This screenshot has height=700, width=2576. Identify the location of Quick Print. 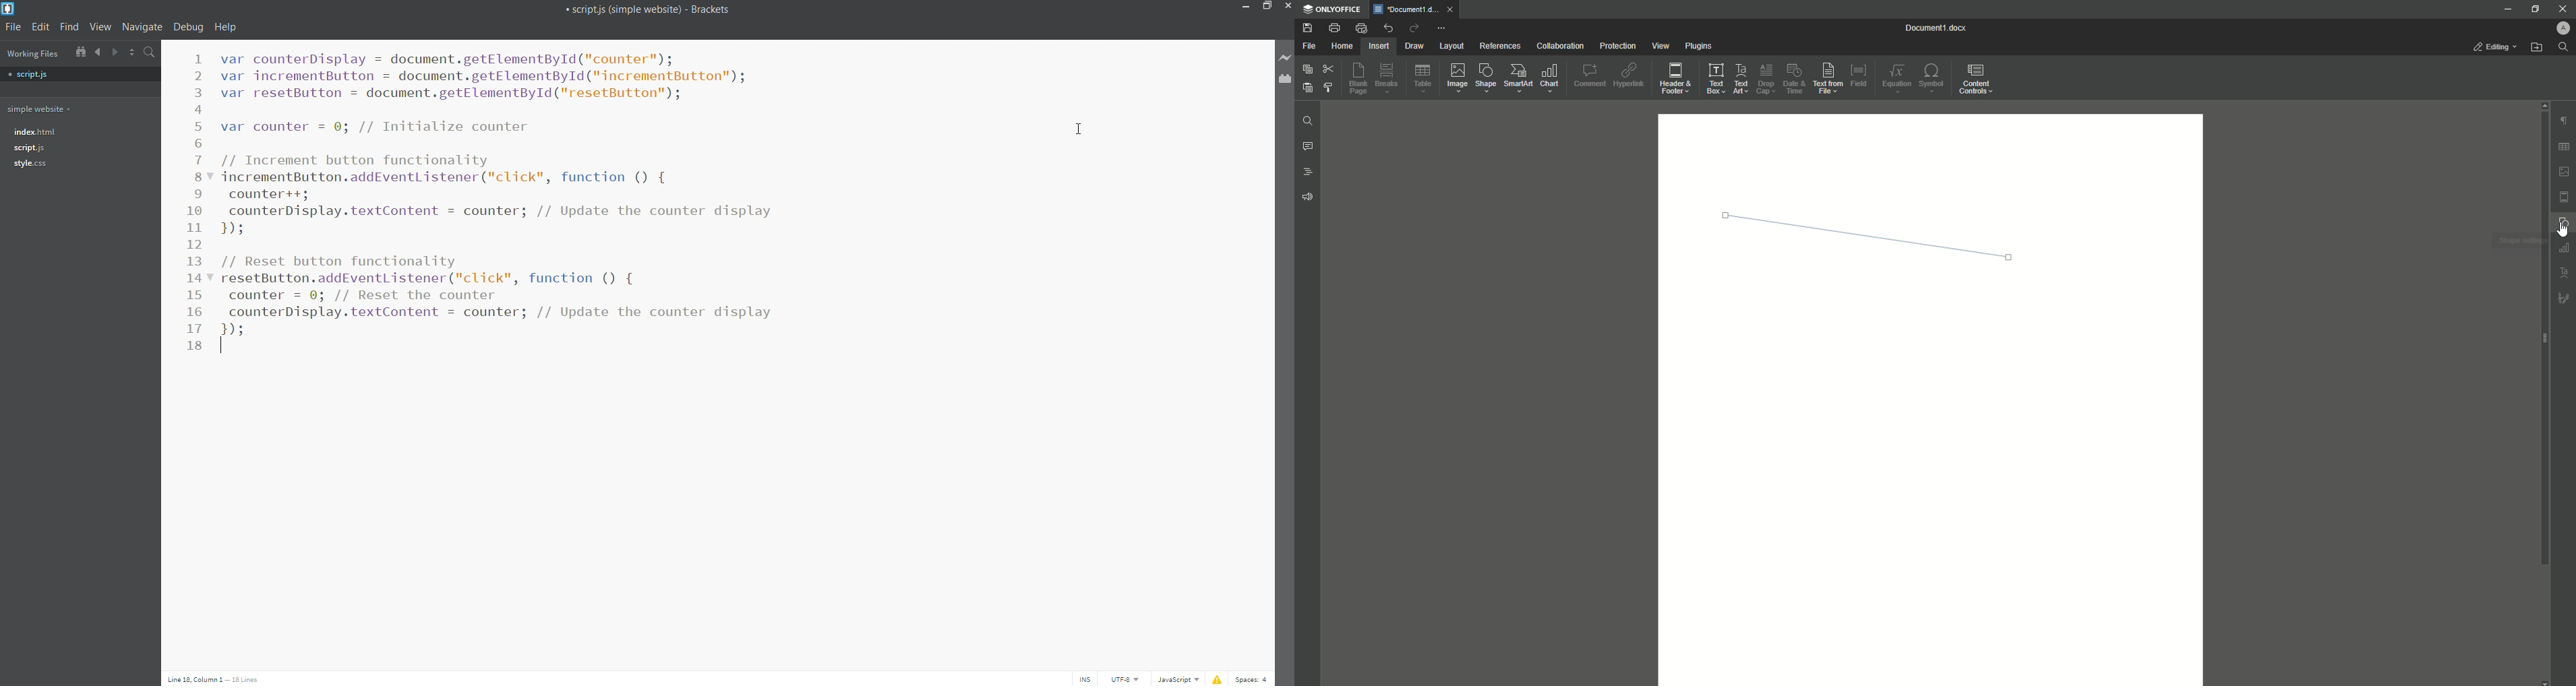
(1360, 27).